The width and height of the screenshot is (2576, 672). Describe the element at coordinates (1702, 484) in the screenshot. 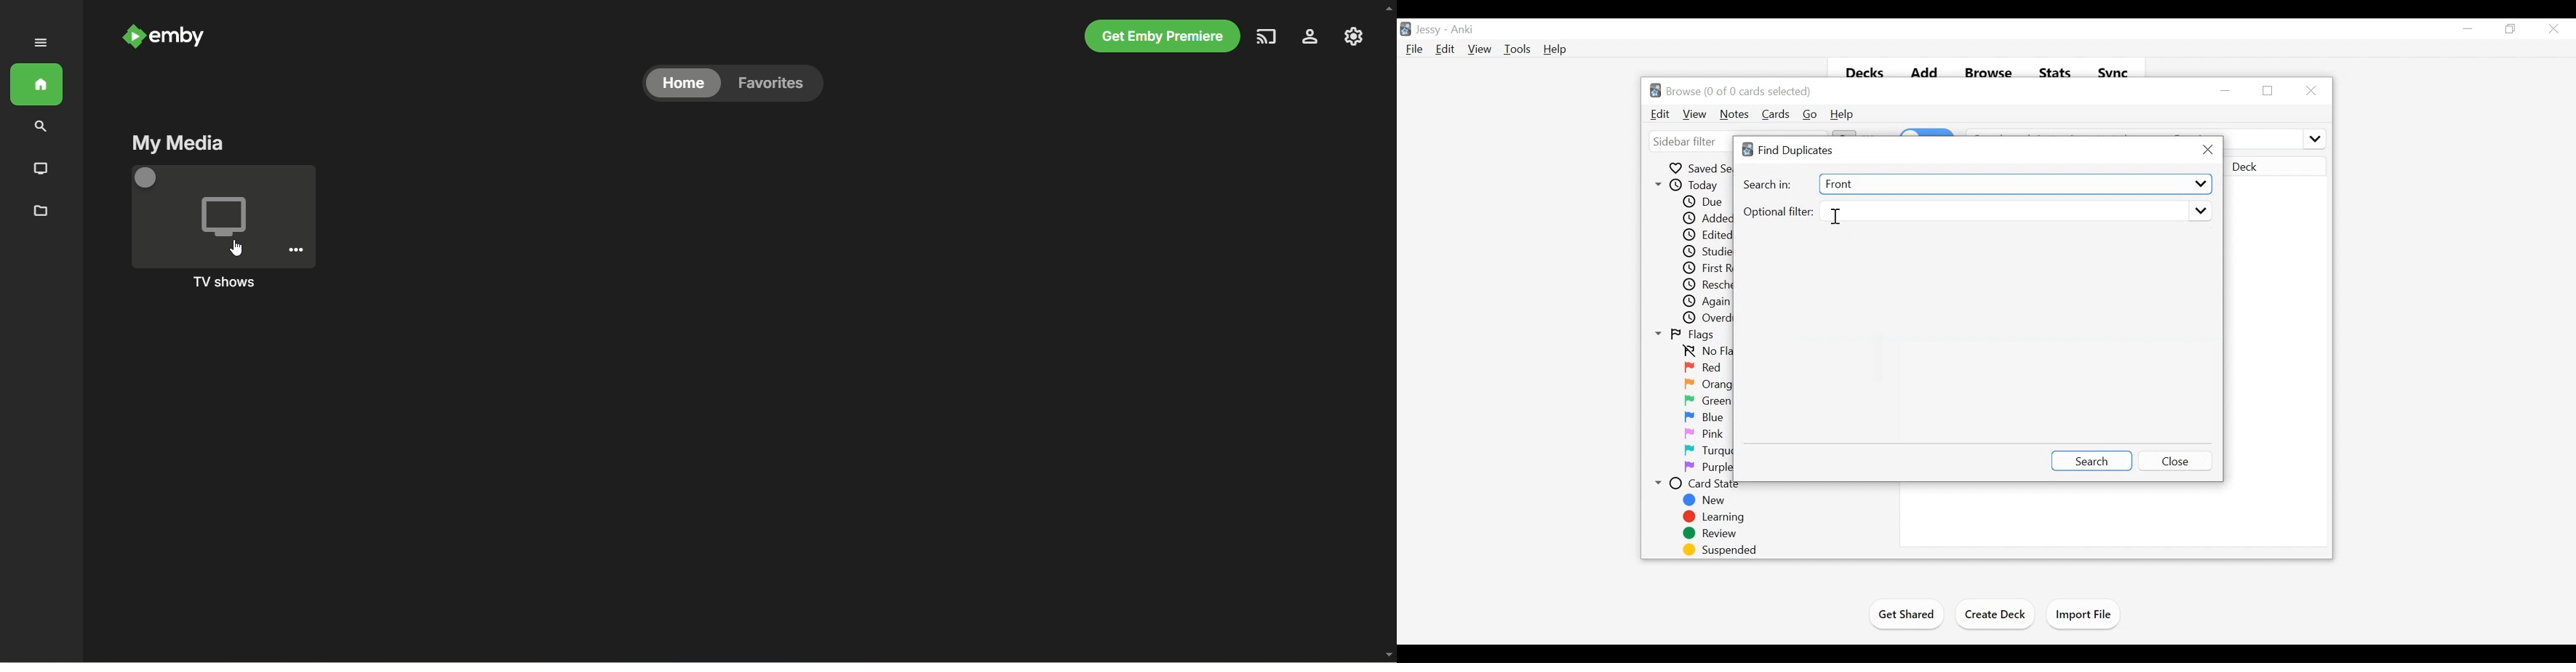

I see `Card State` at that location.